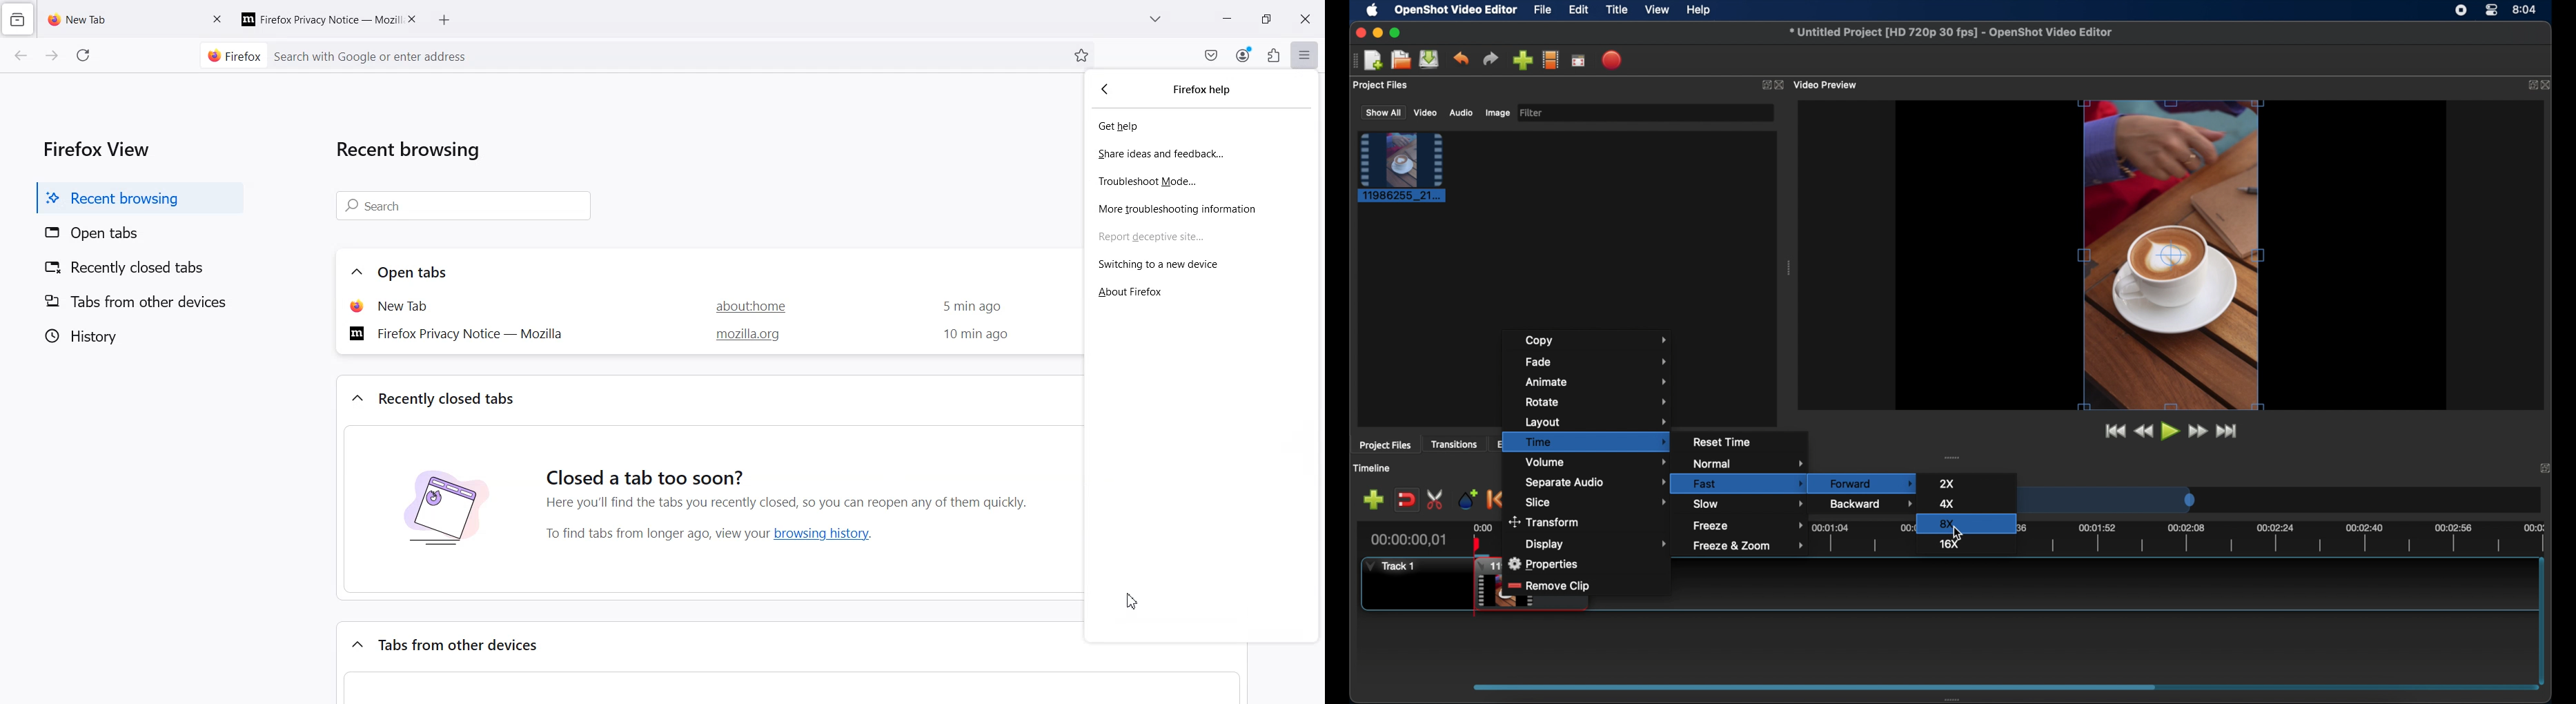  Describe the element at coordinates (1401, 60) in the screenshot. I see `open project` at that location.